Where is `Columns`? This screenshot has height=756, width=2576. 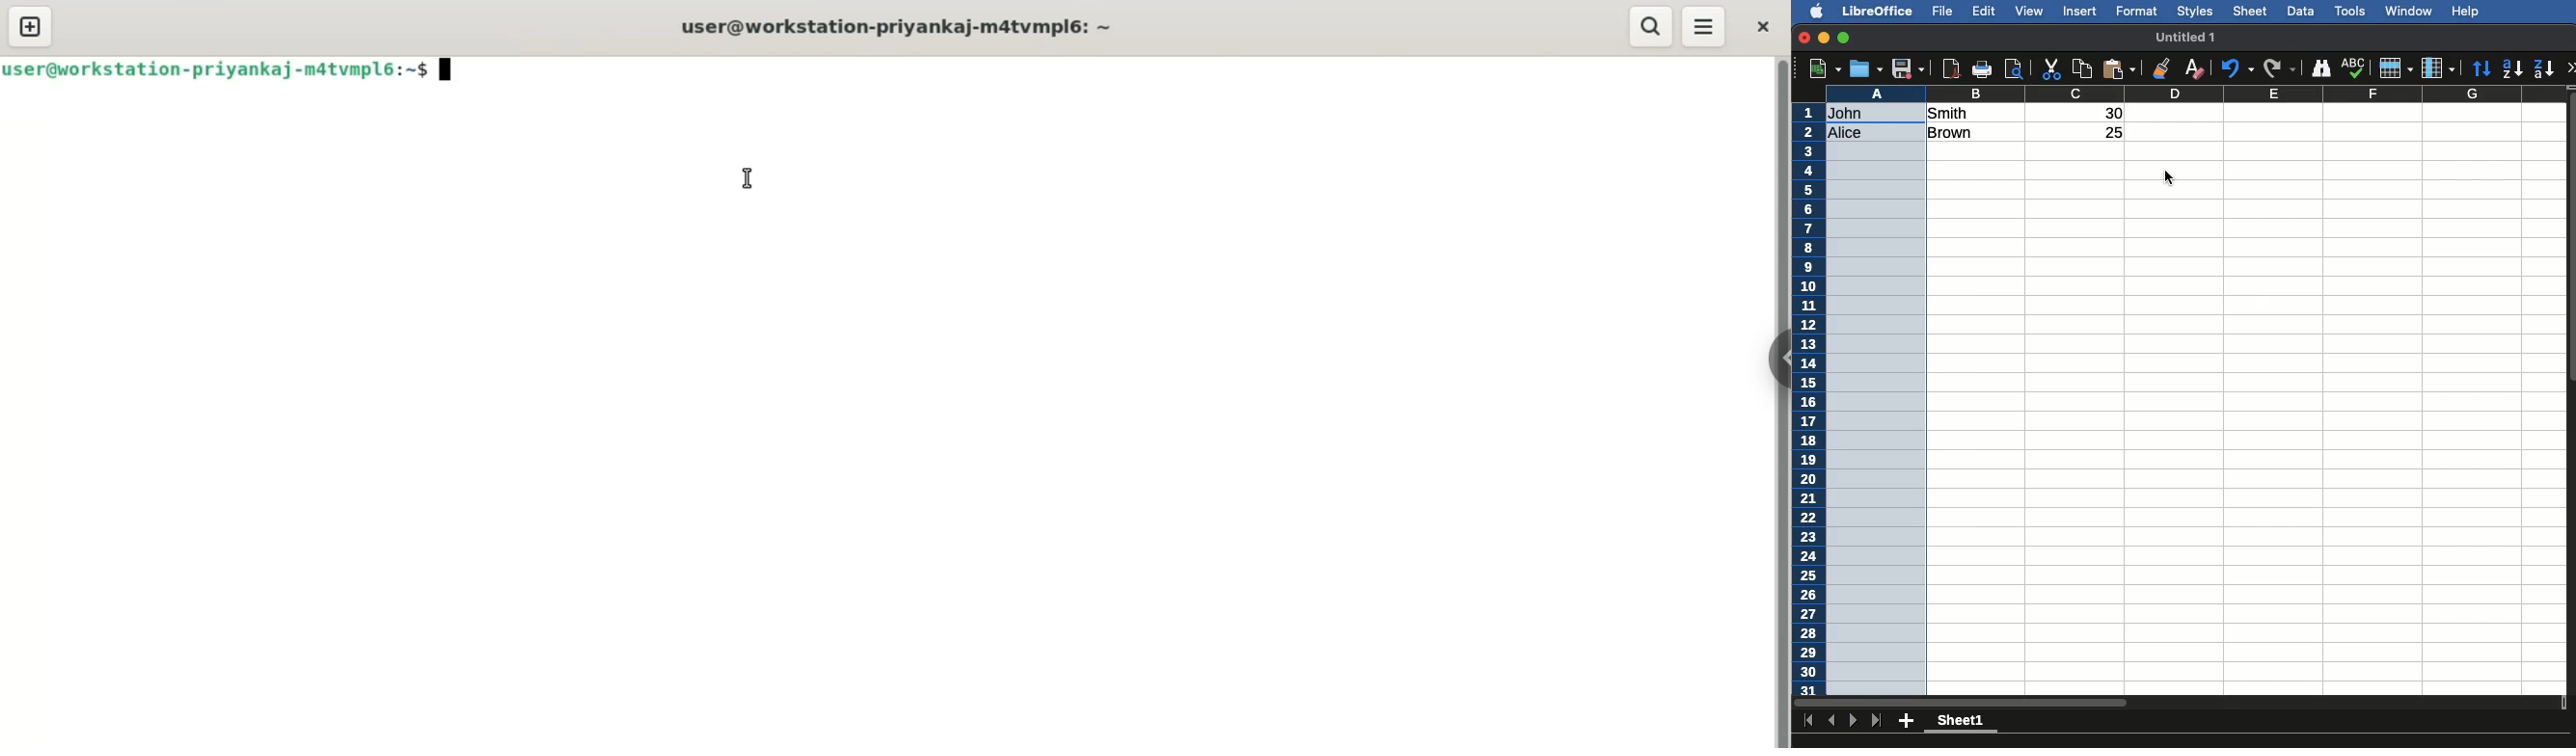 Columns is located at coordinates (2438, 67).